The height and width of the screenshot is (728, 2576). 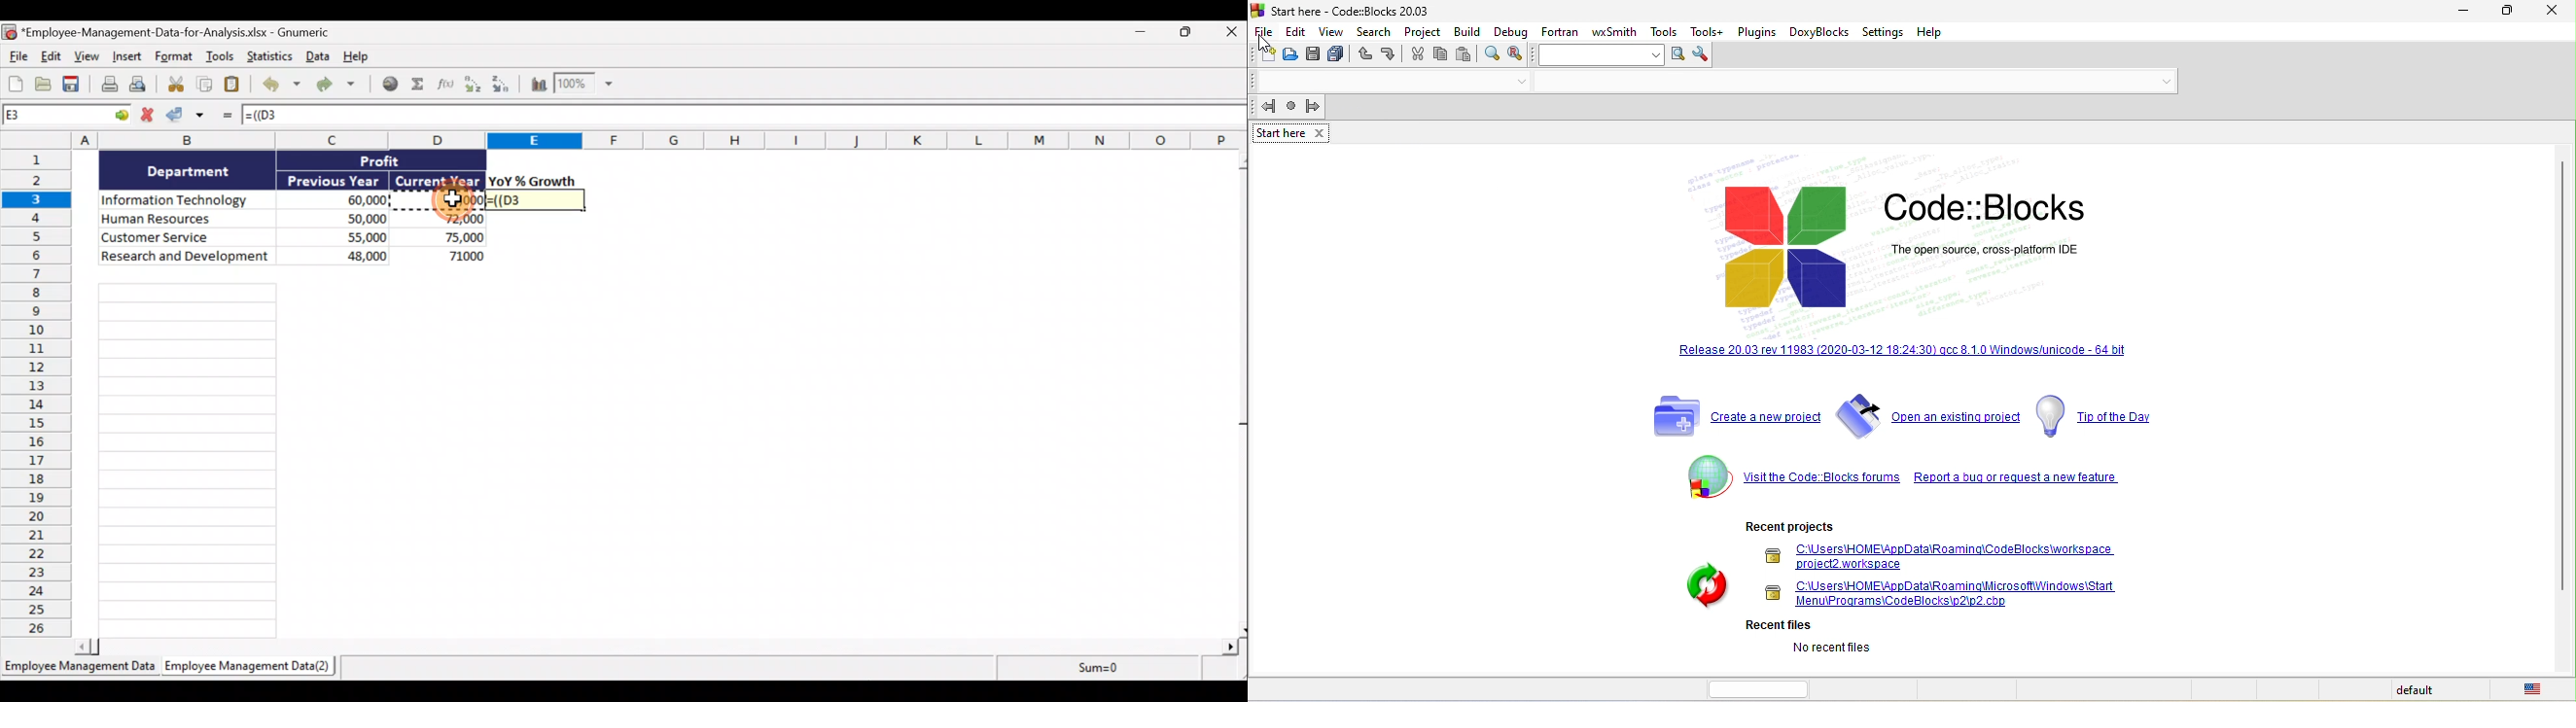 I want to click on Scroll bar, so click(x=657, y=649).